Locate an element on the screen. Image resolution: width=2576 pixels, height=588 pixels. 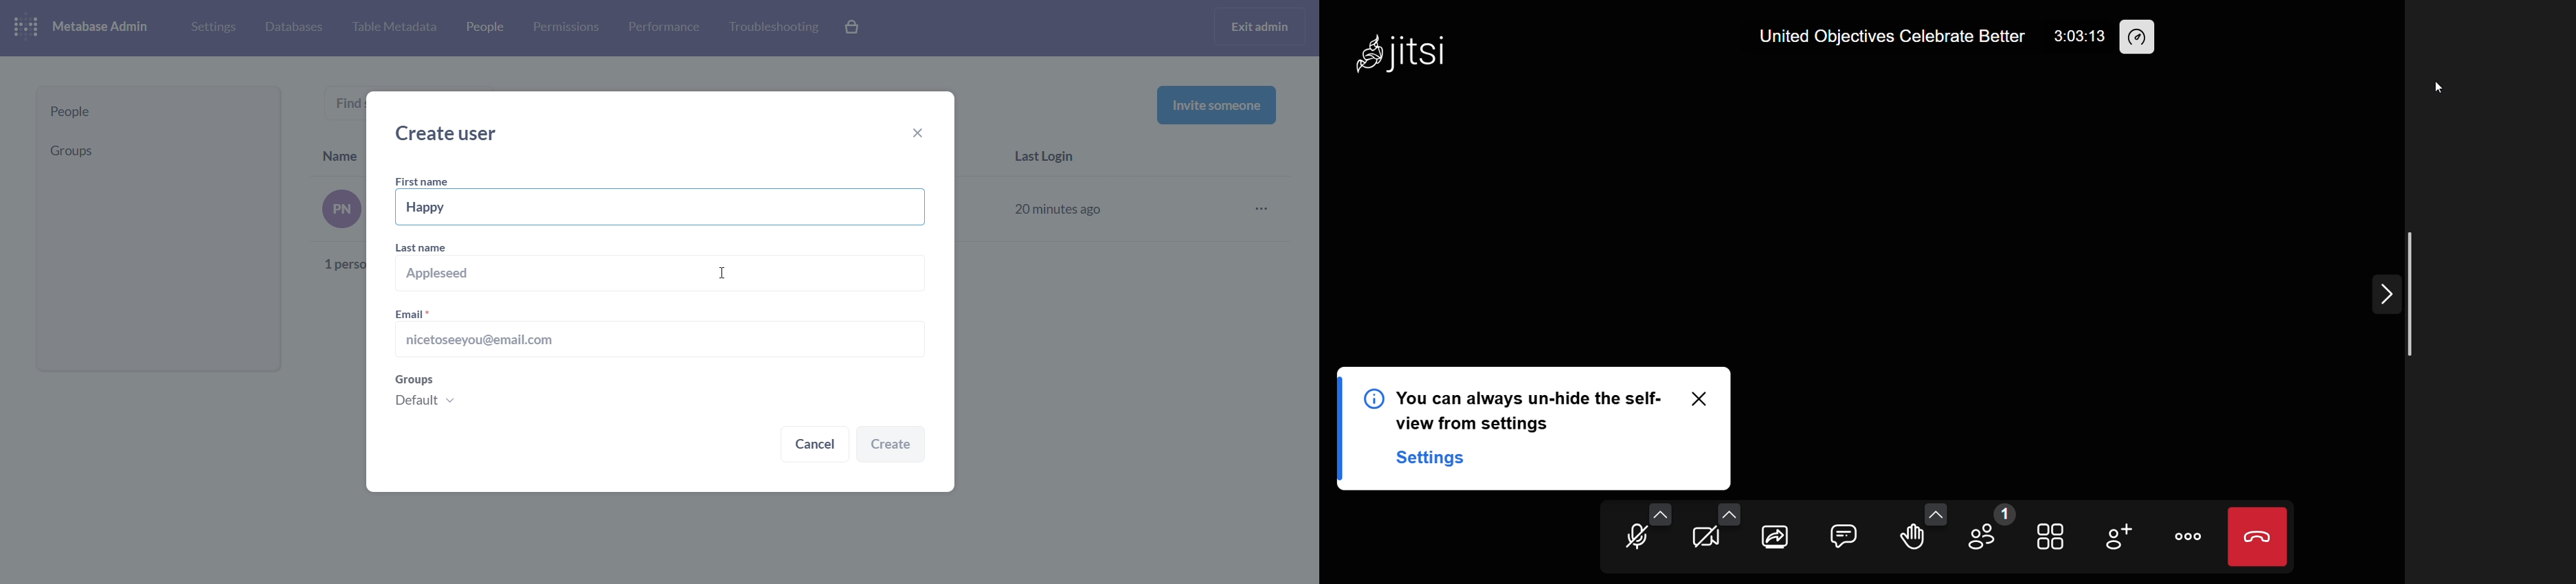
tile view is located at coordinates (2050, 535).